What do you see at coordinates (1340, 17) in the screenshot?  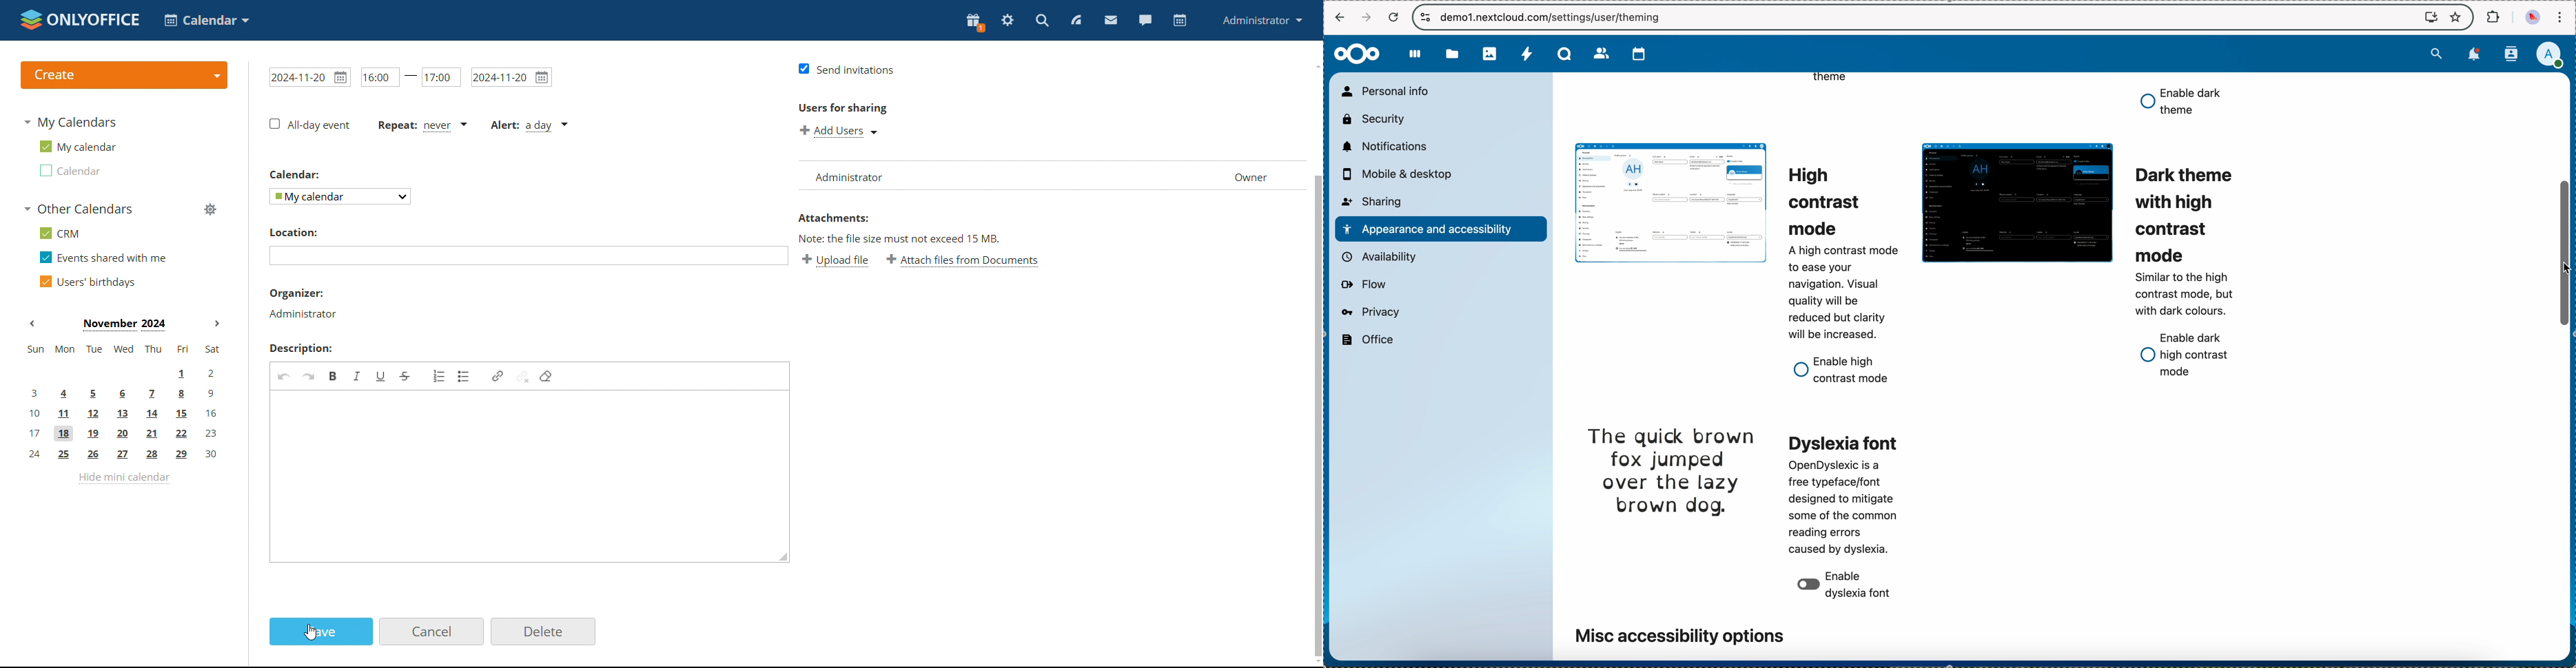 I see `navigate back` at bounding box center [1340, 17].